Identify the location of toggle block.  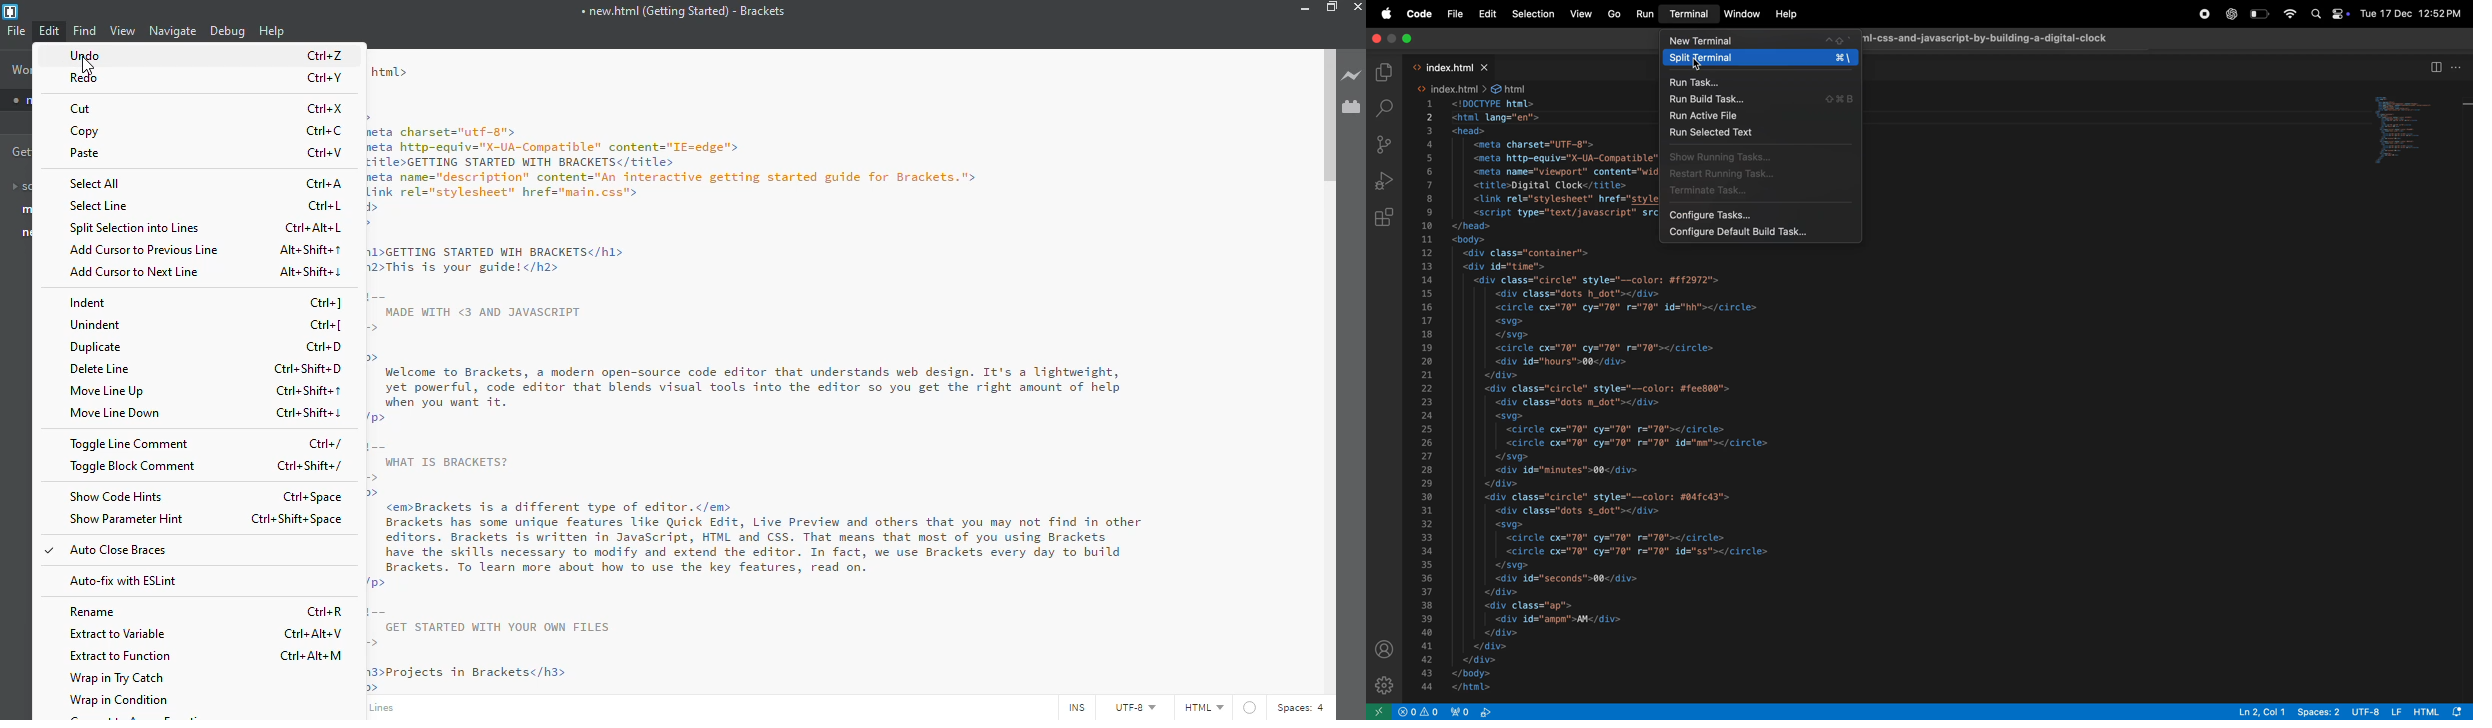
(135, 468).